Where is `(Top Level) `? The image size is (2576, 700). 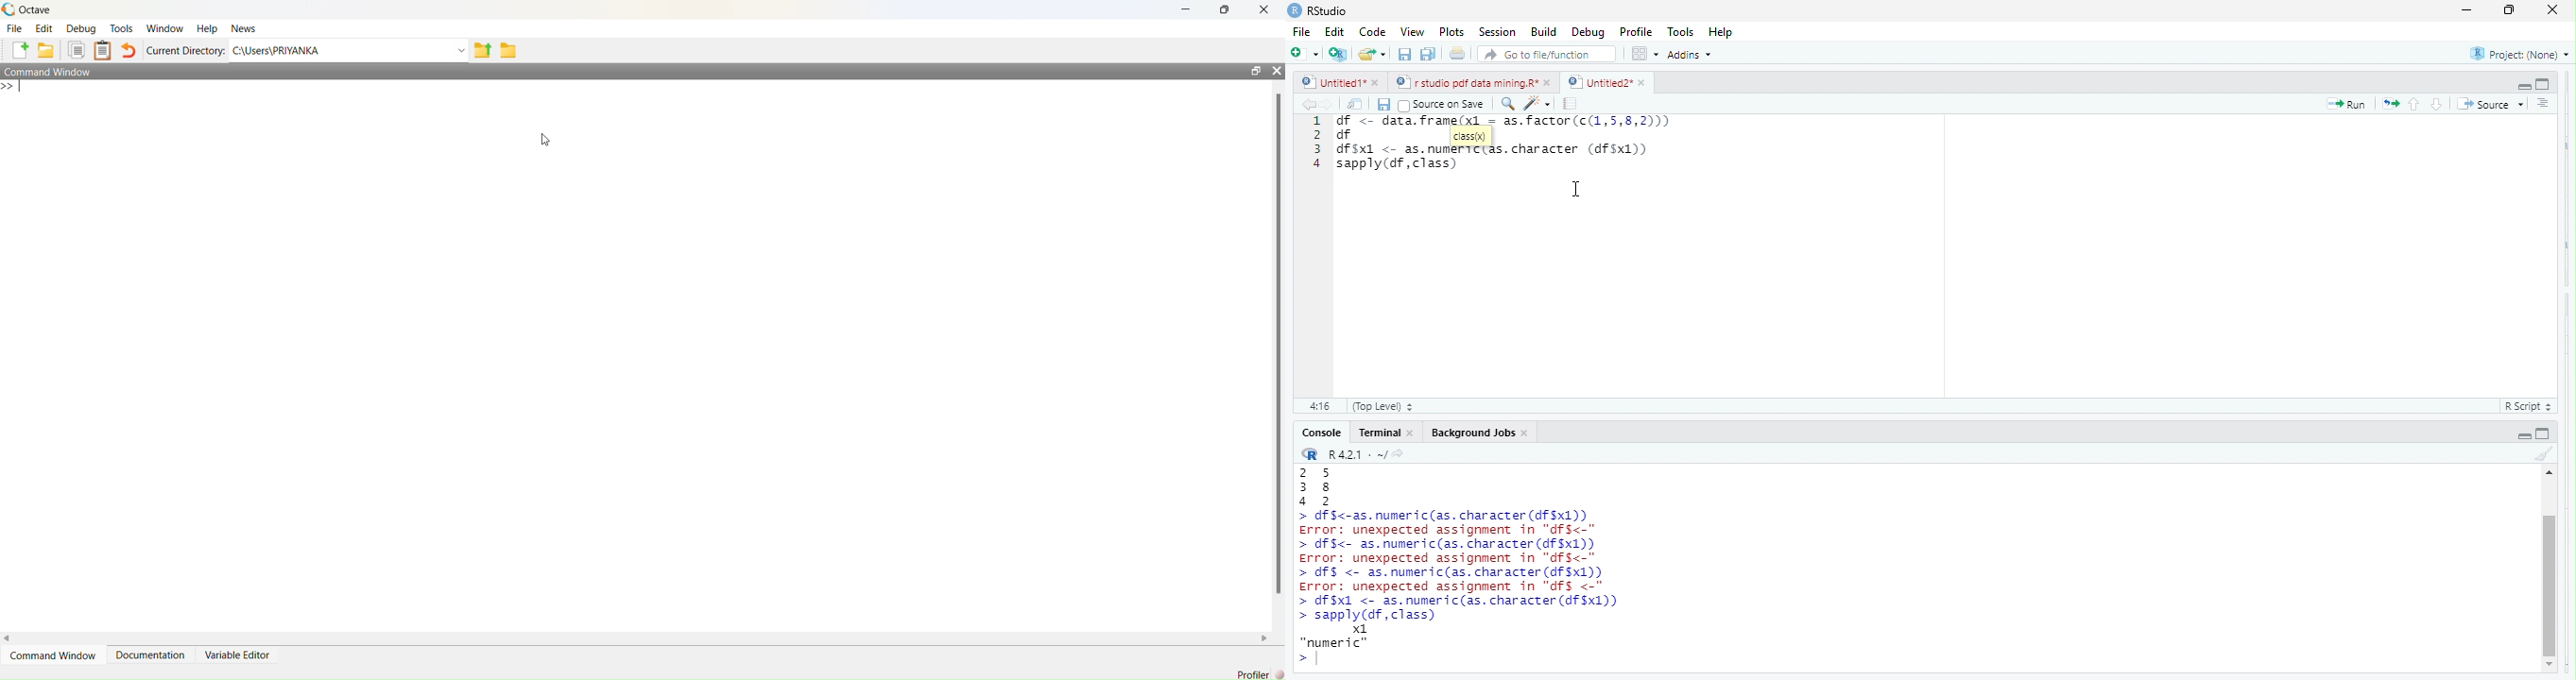
(Top Level)  is located at coordinates (1380, 406).